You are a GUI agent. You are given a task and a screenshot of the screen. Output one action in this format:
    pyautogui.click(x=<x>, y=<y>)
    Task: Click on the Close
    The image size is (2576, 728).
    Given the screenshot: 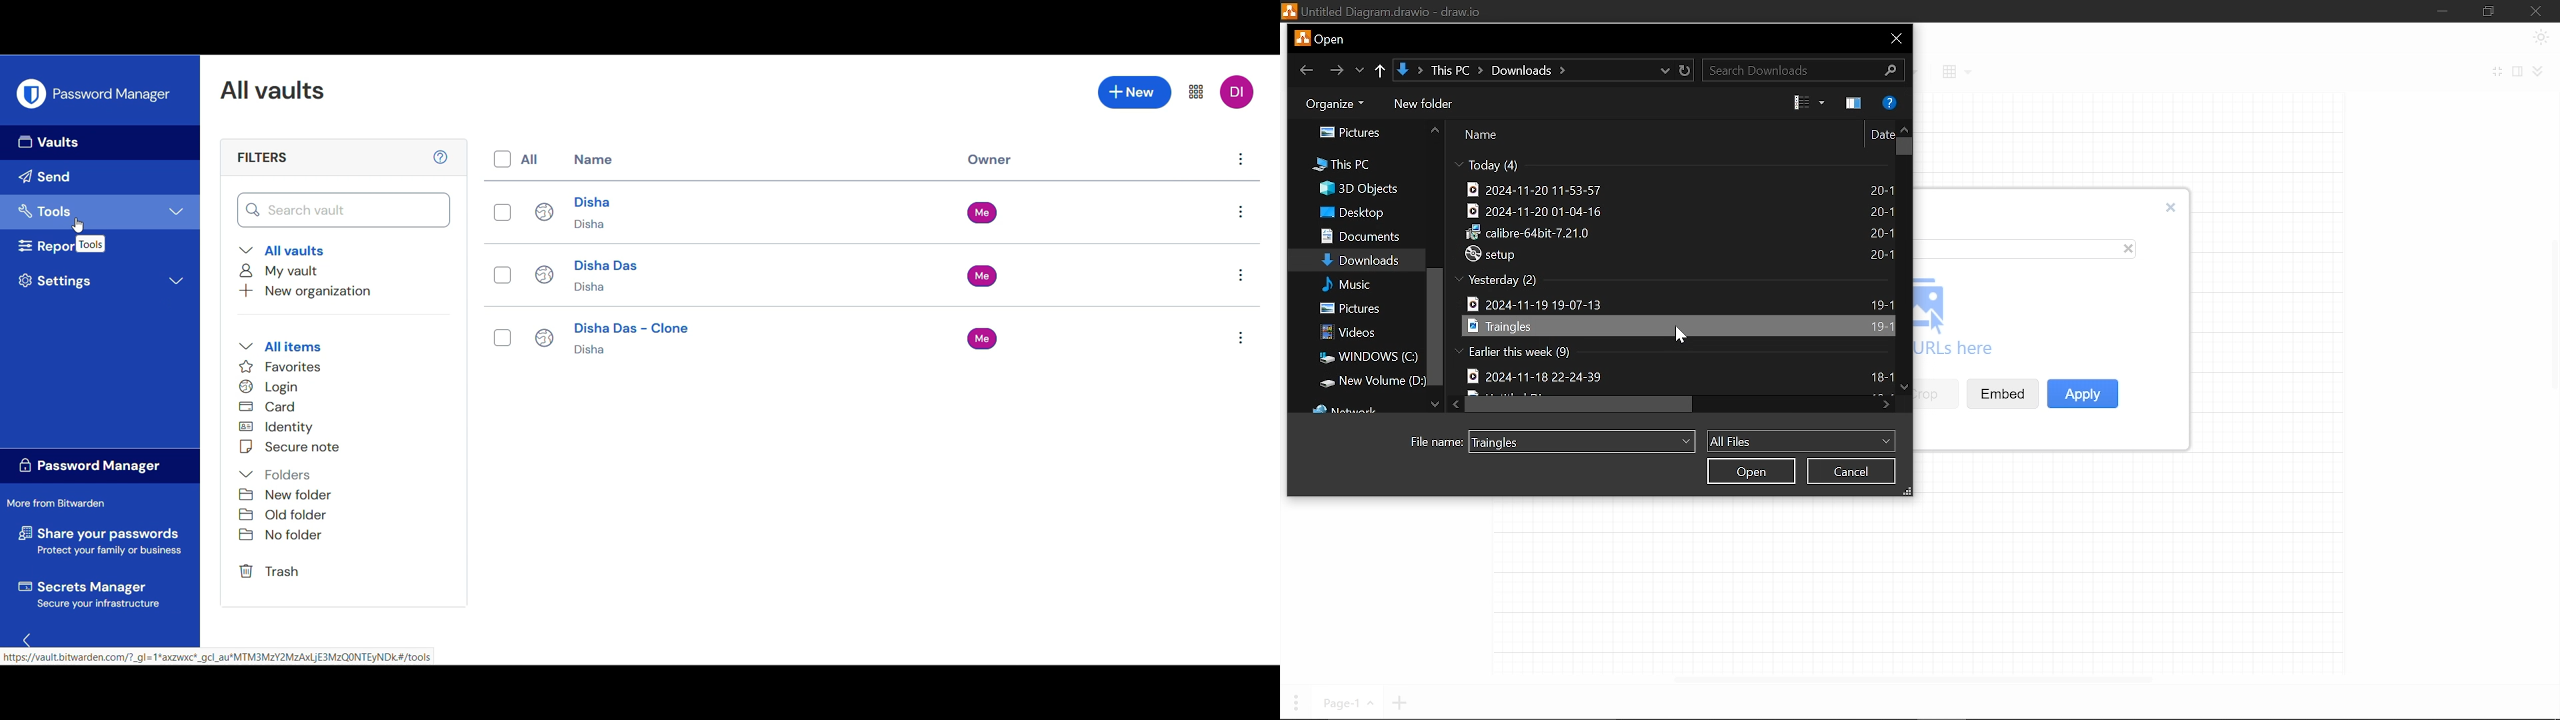 What is the action you would take?
    pyautogui.click(x=1896, y=37)
    